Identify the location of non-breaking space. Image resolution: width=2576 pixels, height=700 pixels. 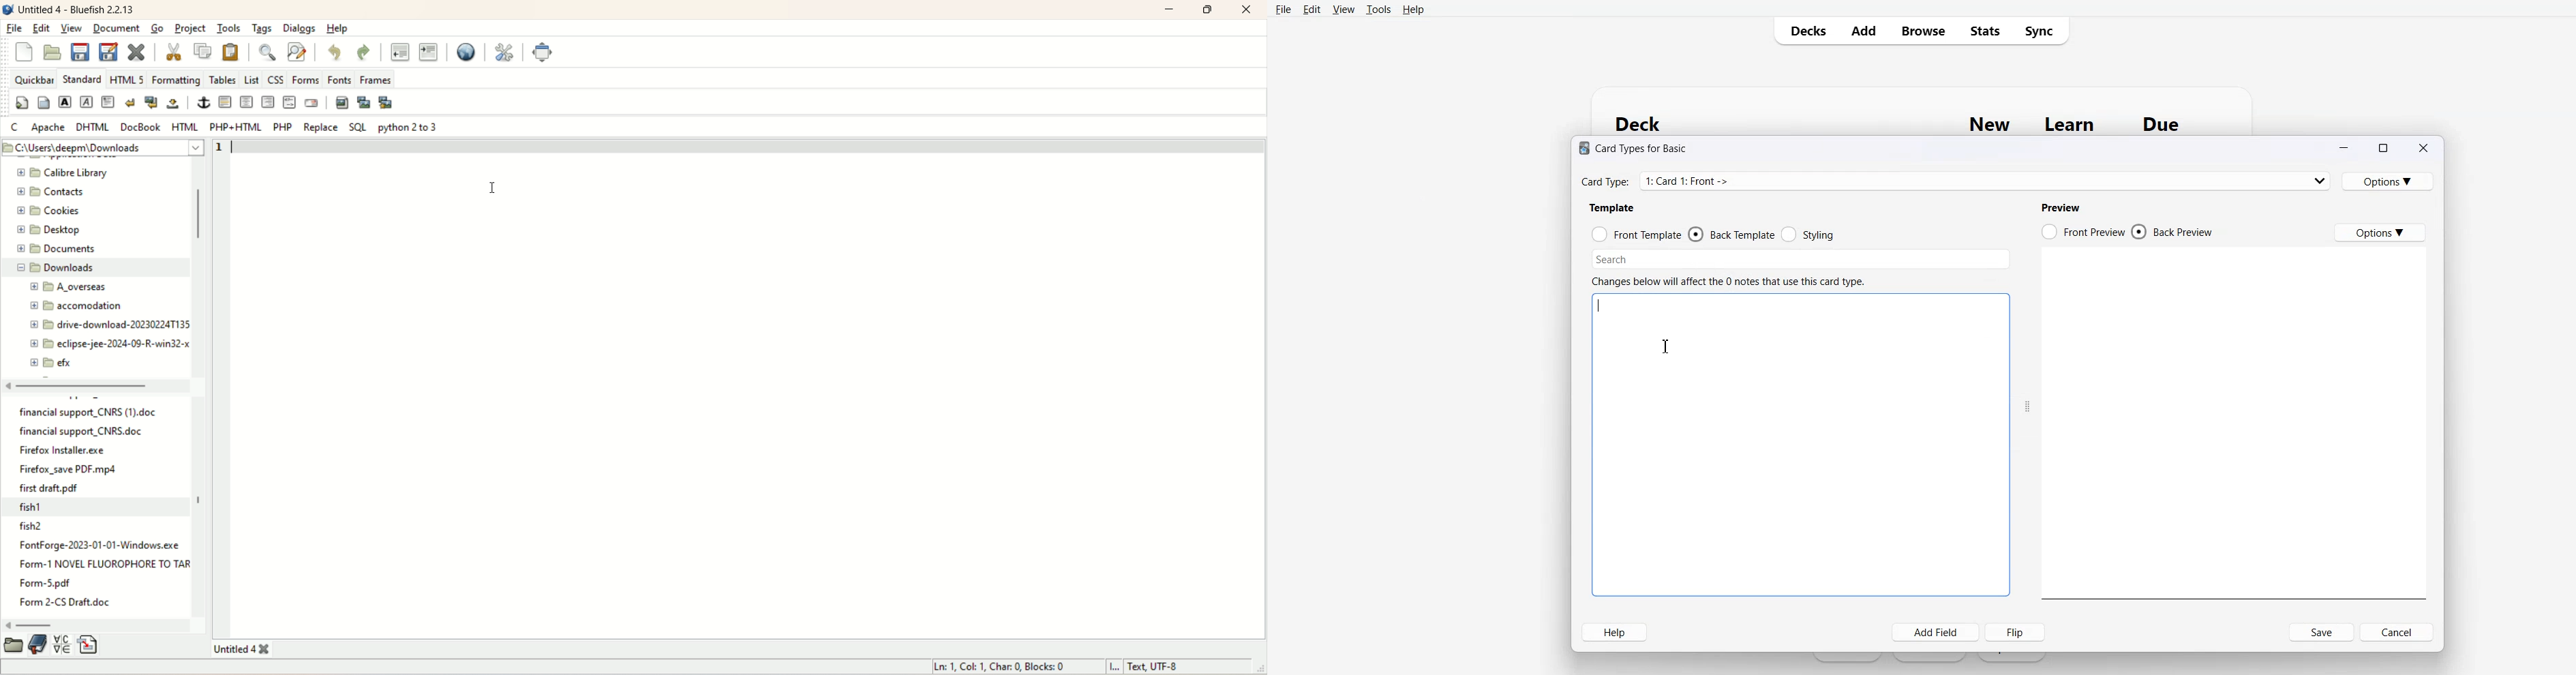
(171, 103).